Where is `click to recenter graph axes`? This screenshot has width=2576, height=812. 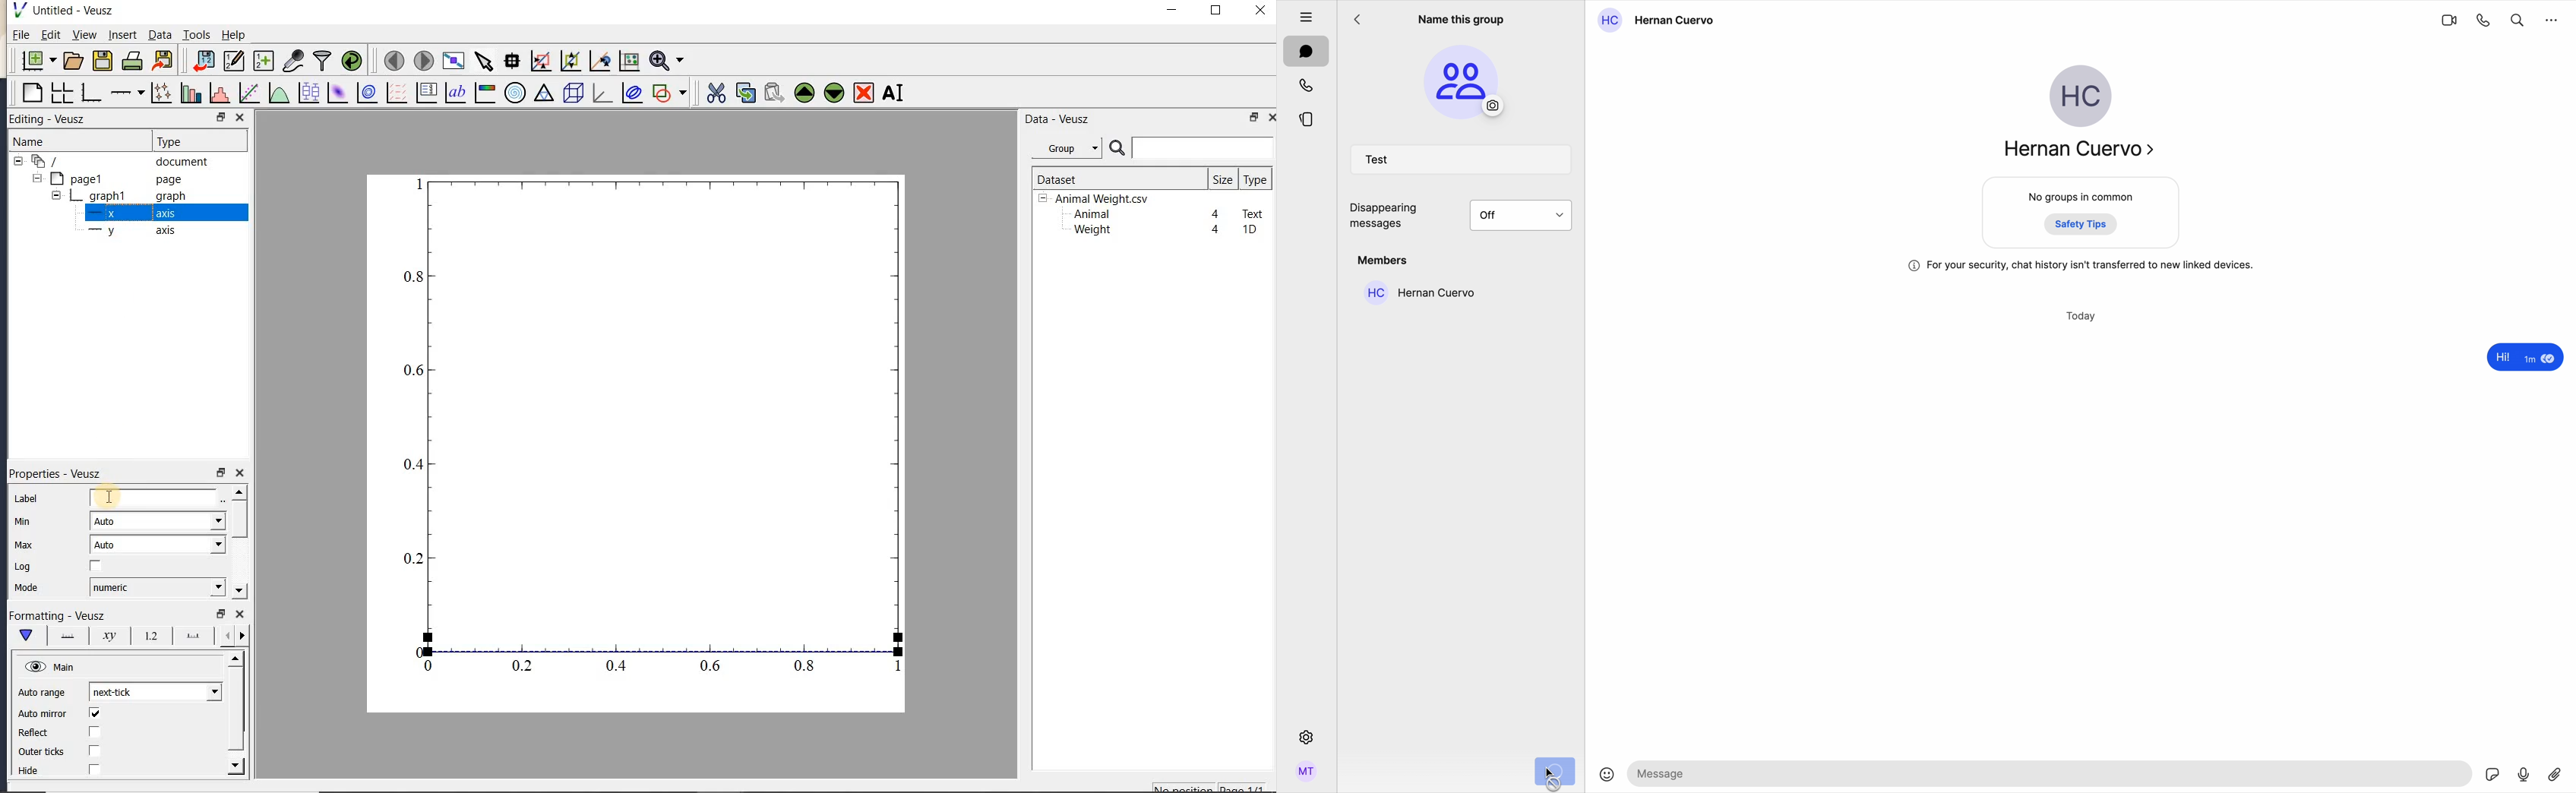 click to recenter graph axes is located at coordinates (600, 62).